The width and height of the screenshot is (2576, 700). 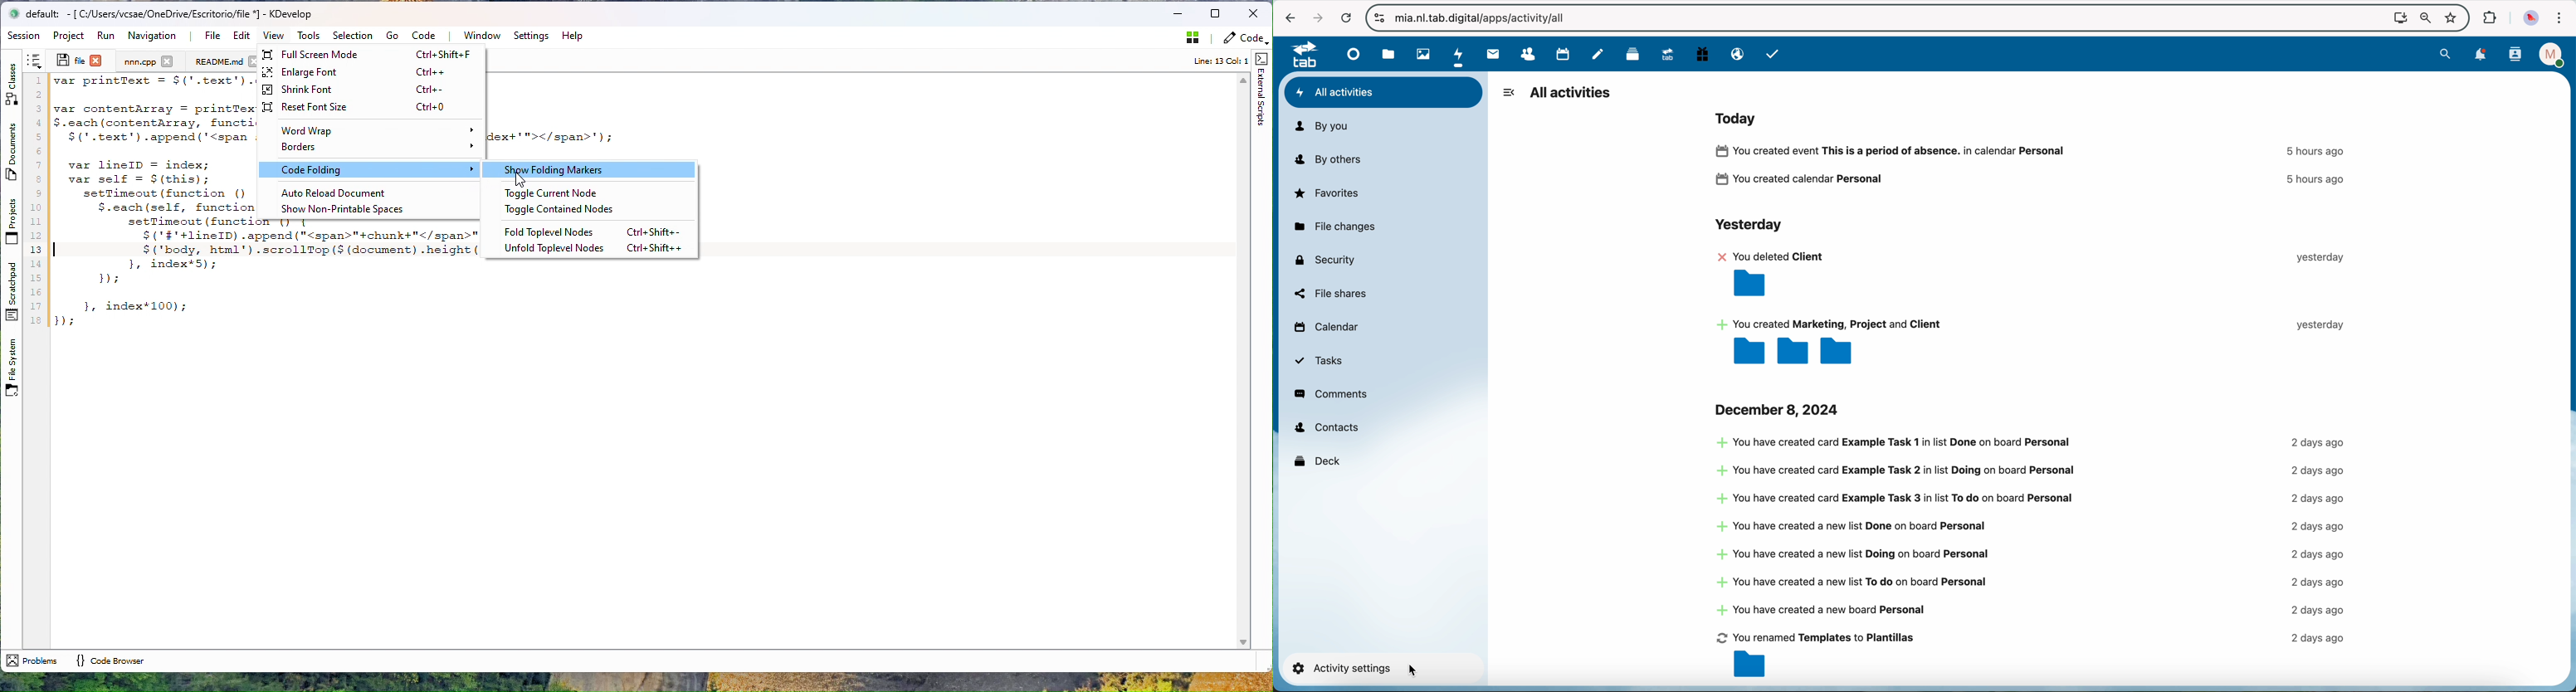 I want to click on Show sorted list, so click(x=34, y=61).